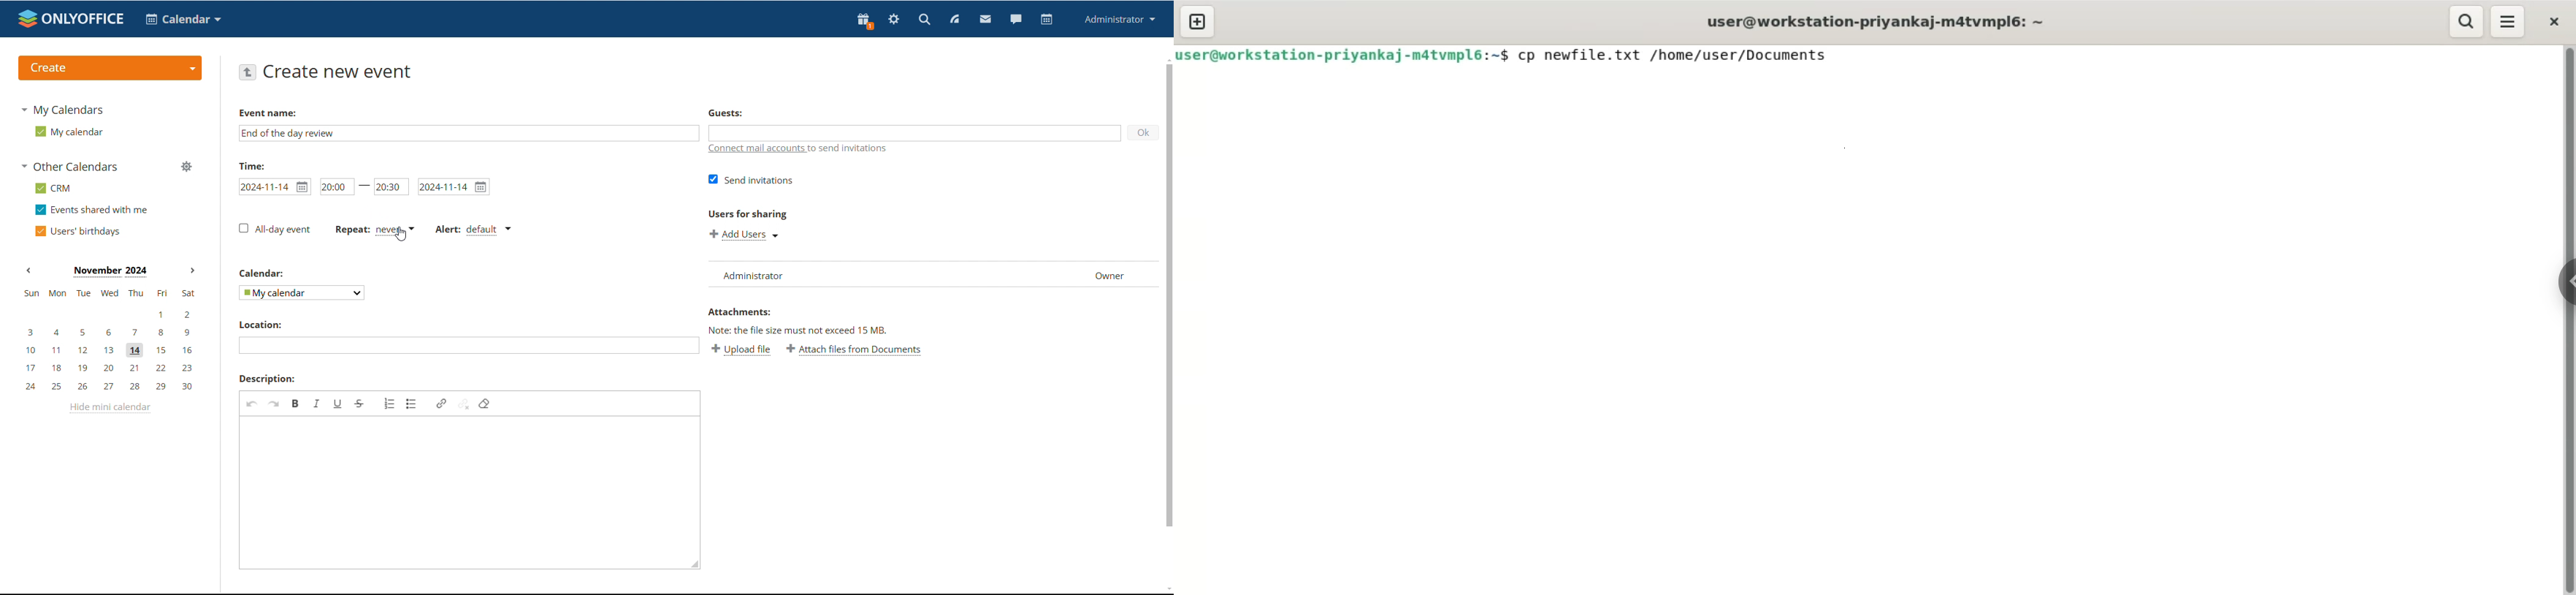 The width and height of the screenshot is (2576, 616). What do you see at coordinates (71, 166) in the screenshot?
I see `other calendars` at bounding box center [71, 166].